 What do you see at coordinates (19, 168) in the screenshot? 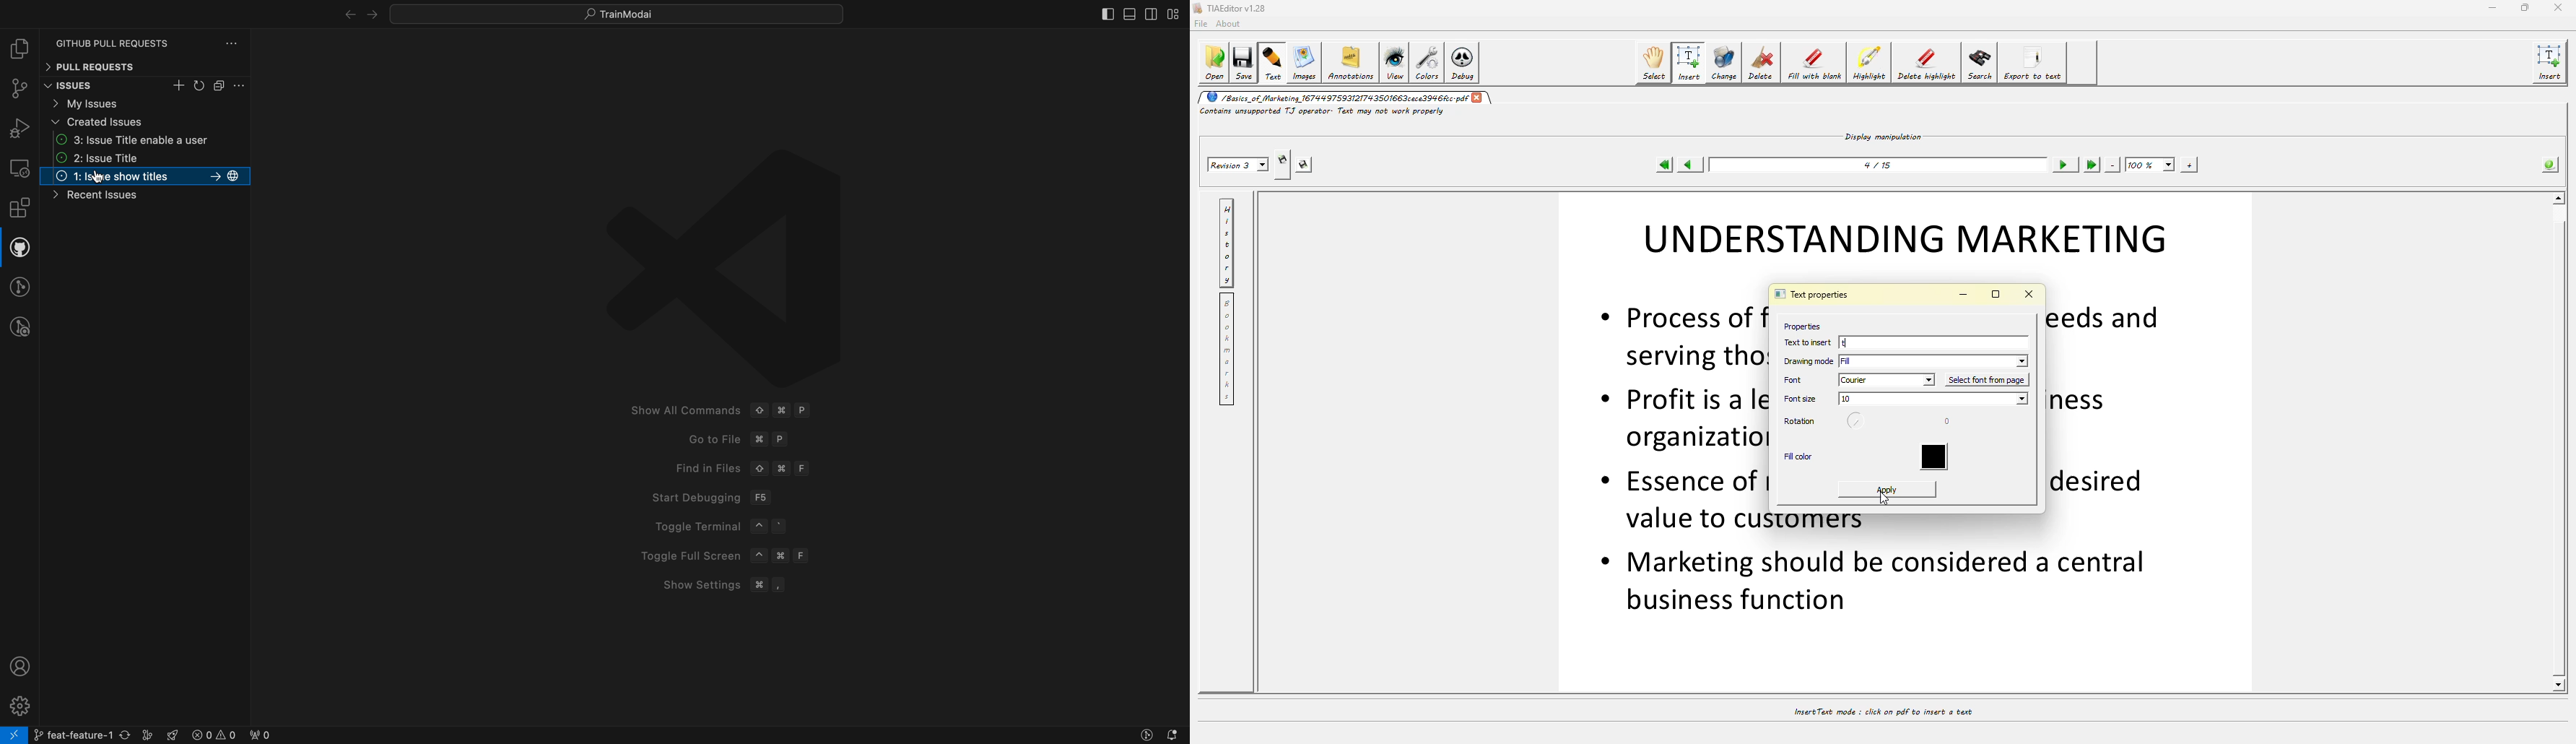
I see `remote explorer ` at bounding box center [19, 168].